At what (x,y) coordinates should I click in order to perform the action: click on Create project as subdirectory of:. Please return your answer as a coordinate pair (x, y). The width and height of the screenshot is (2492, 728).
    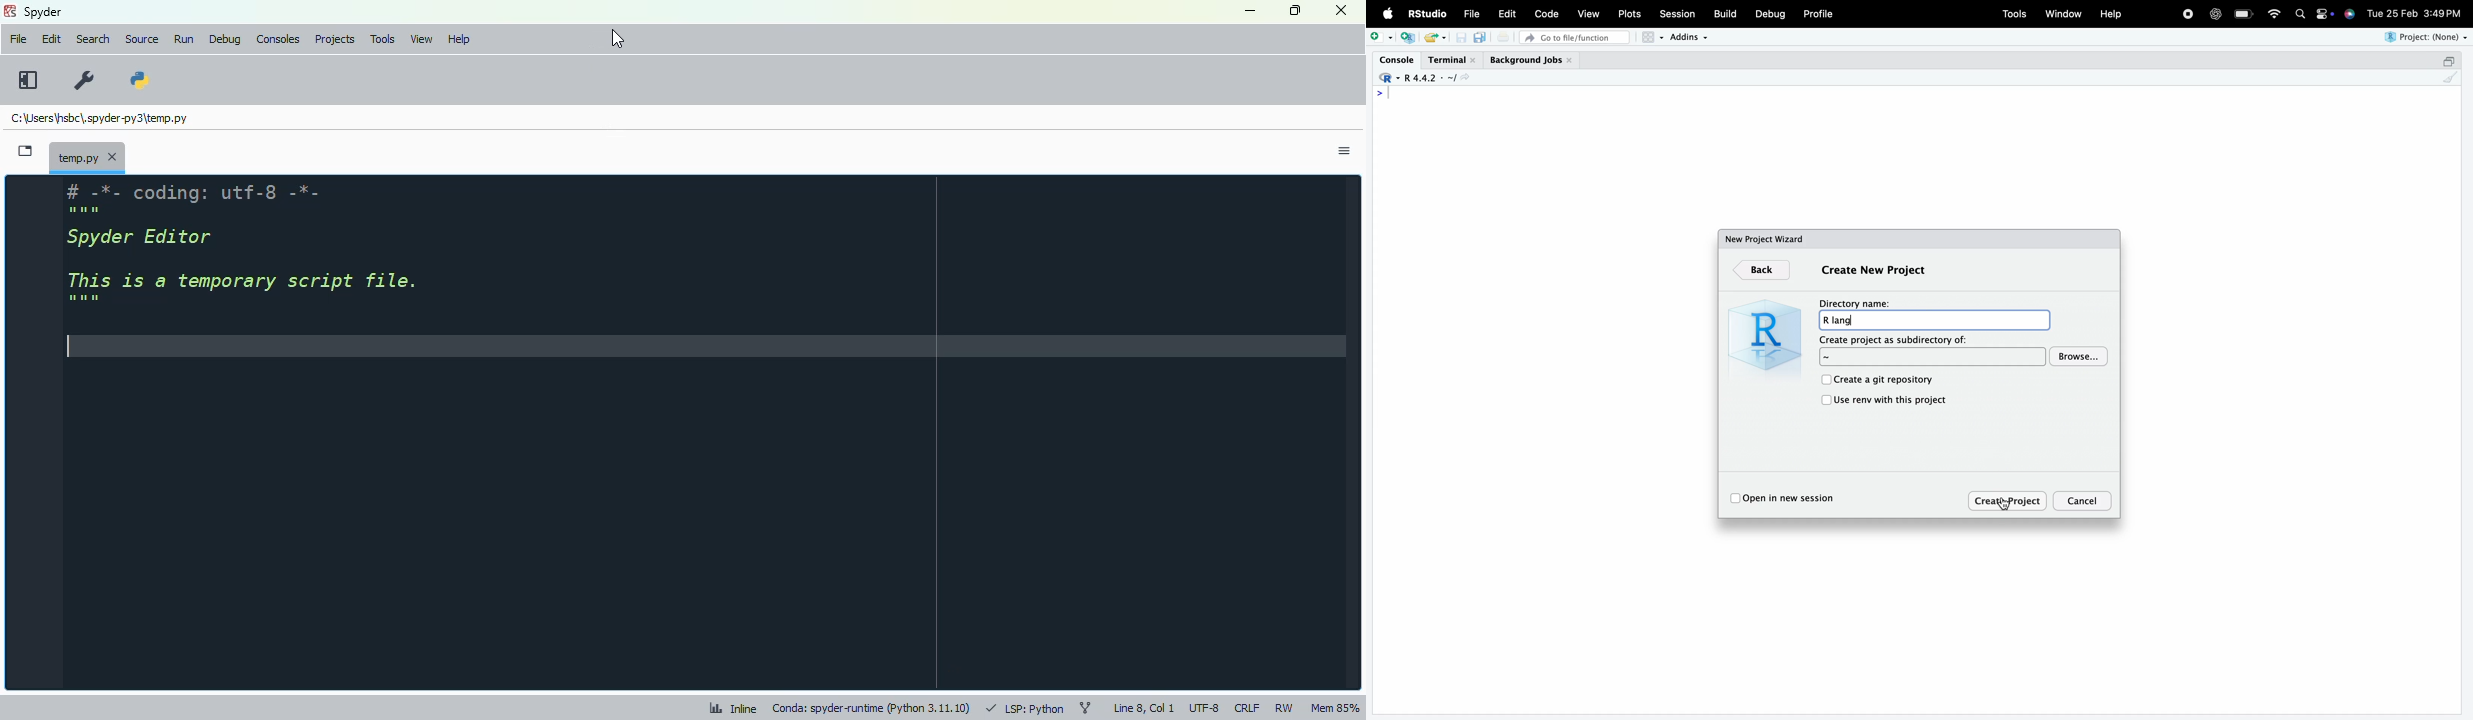
    Looking at the image, I should click on (1933, 357).